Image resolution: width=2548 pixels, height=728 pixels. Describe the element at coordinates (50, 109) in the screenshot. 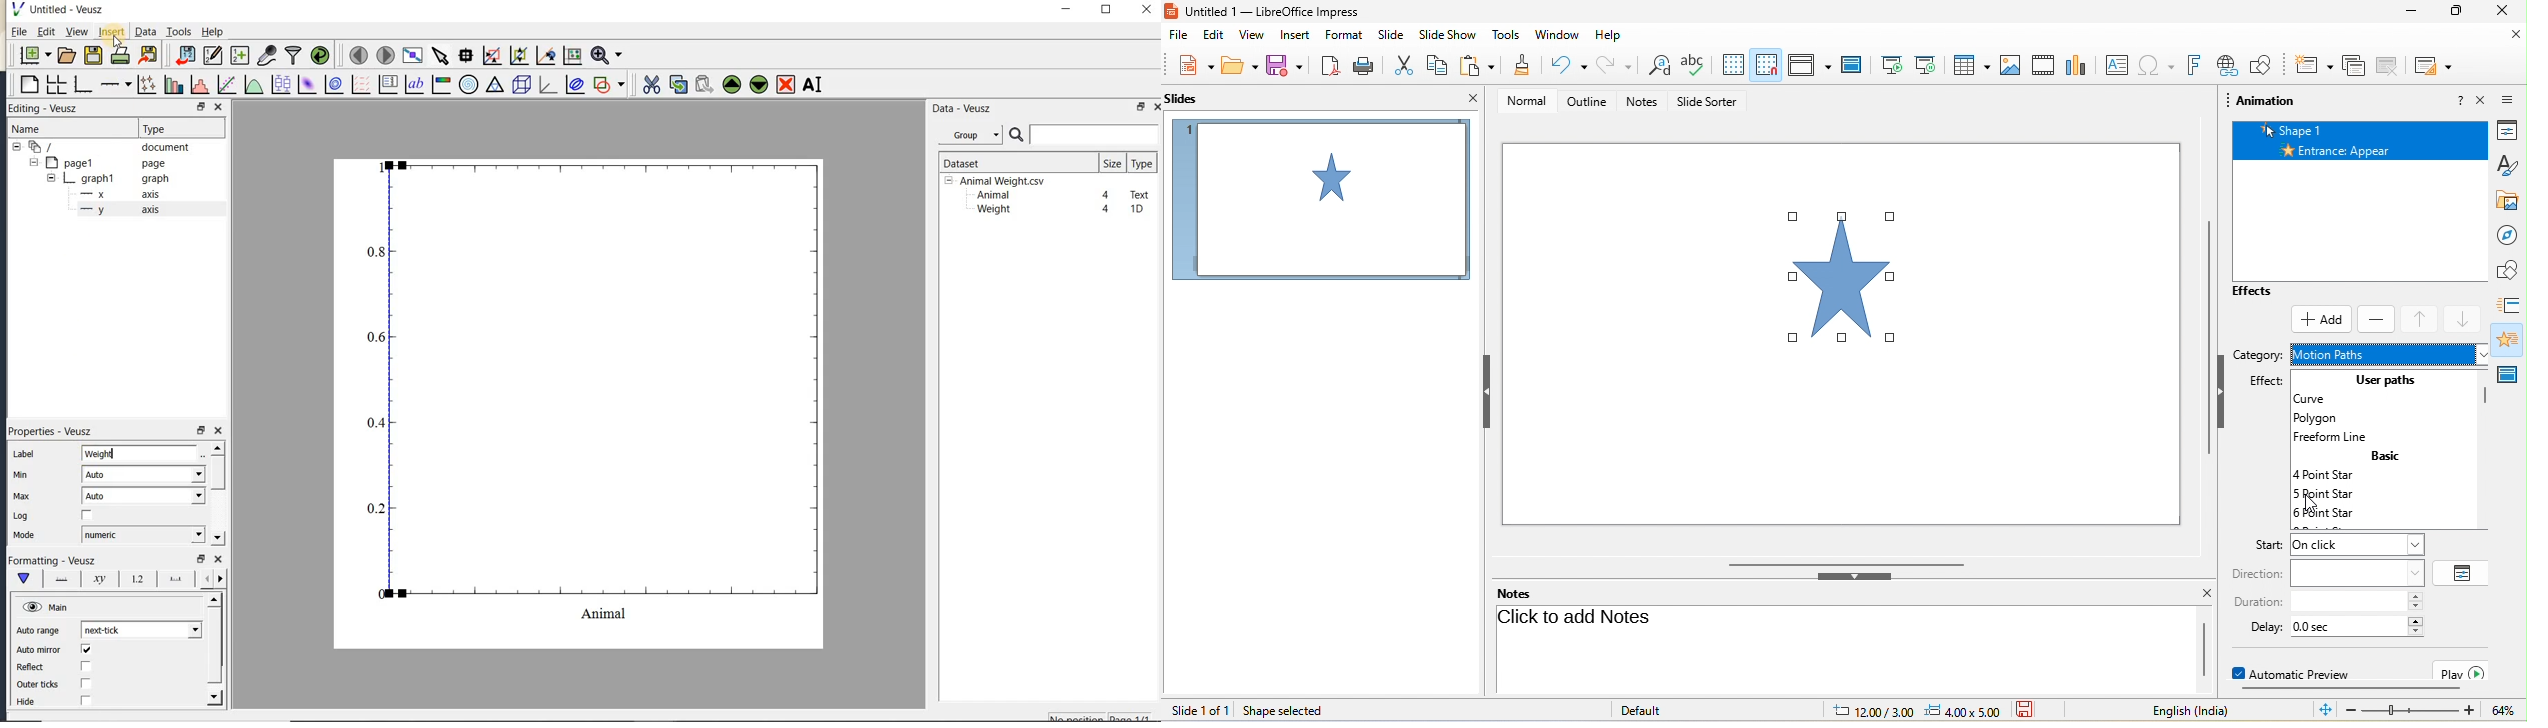

I see `Editing - Veusz` at that location.